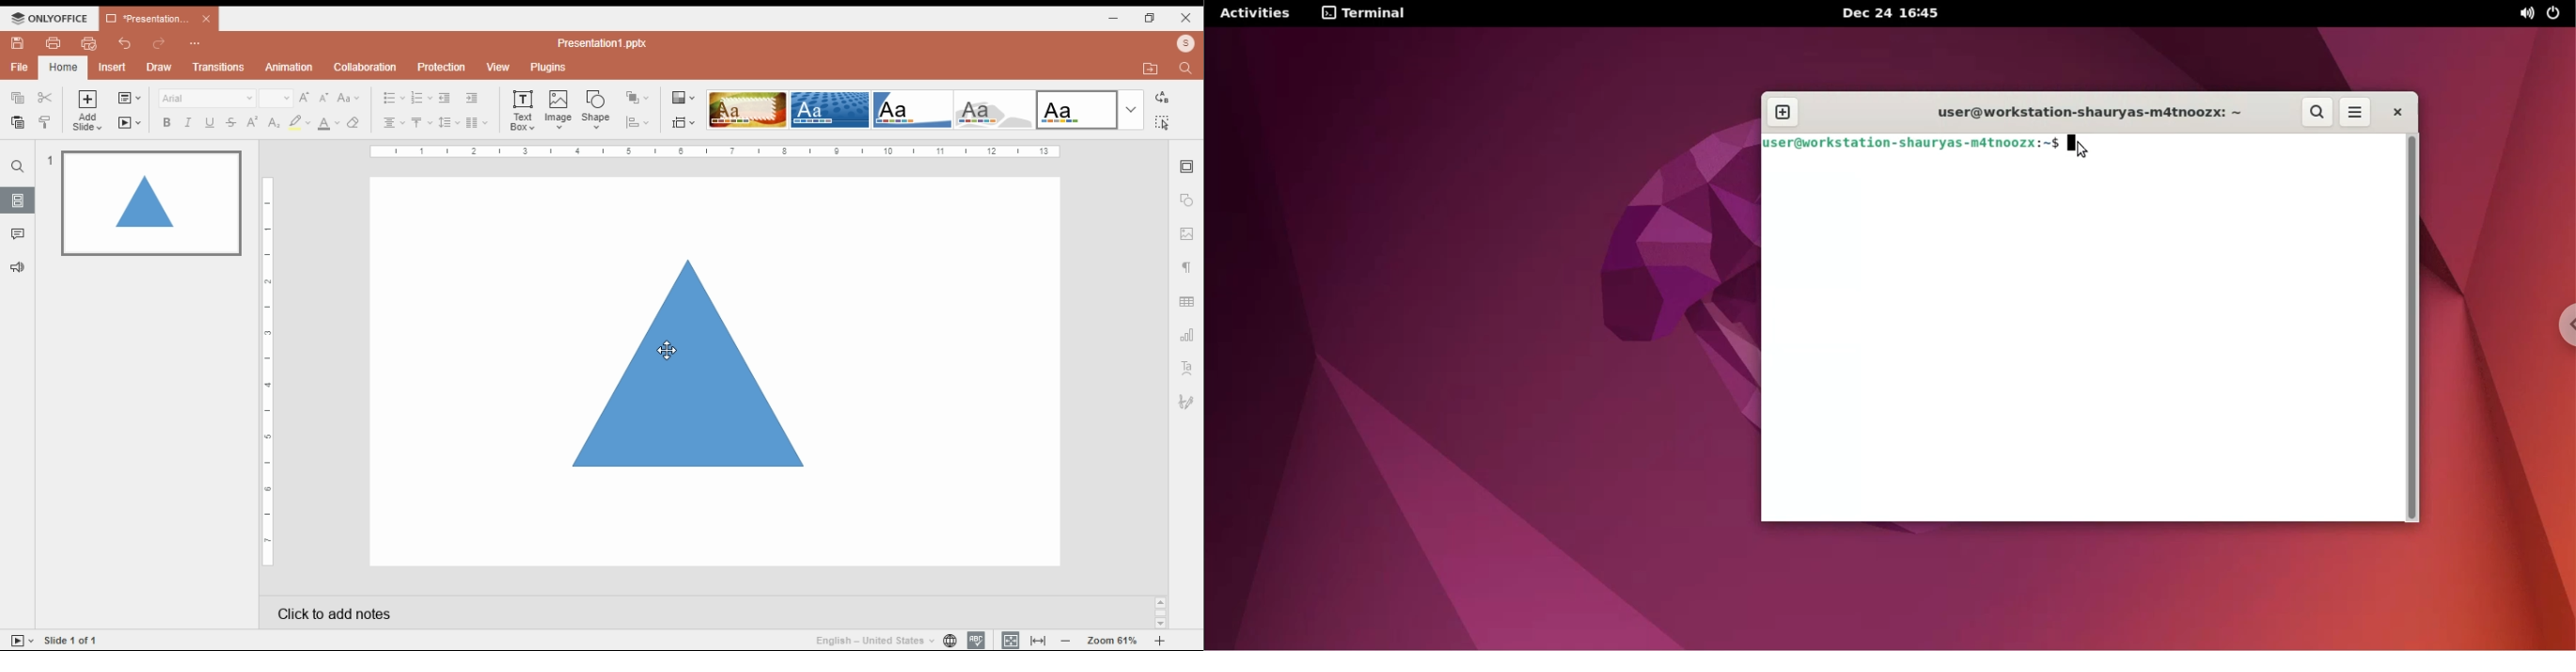 This screenshot has width=2576, height=672. Describe the element at coordinates (219, 69) in the screenshot. I see `transitions` at that location.